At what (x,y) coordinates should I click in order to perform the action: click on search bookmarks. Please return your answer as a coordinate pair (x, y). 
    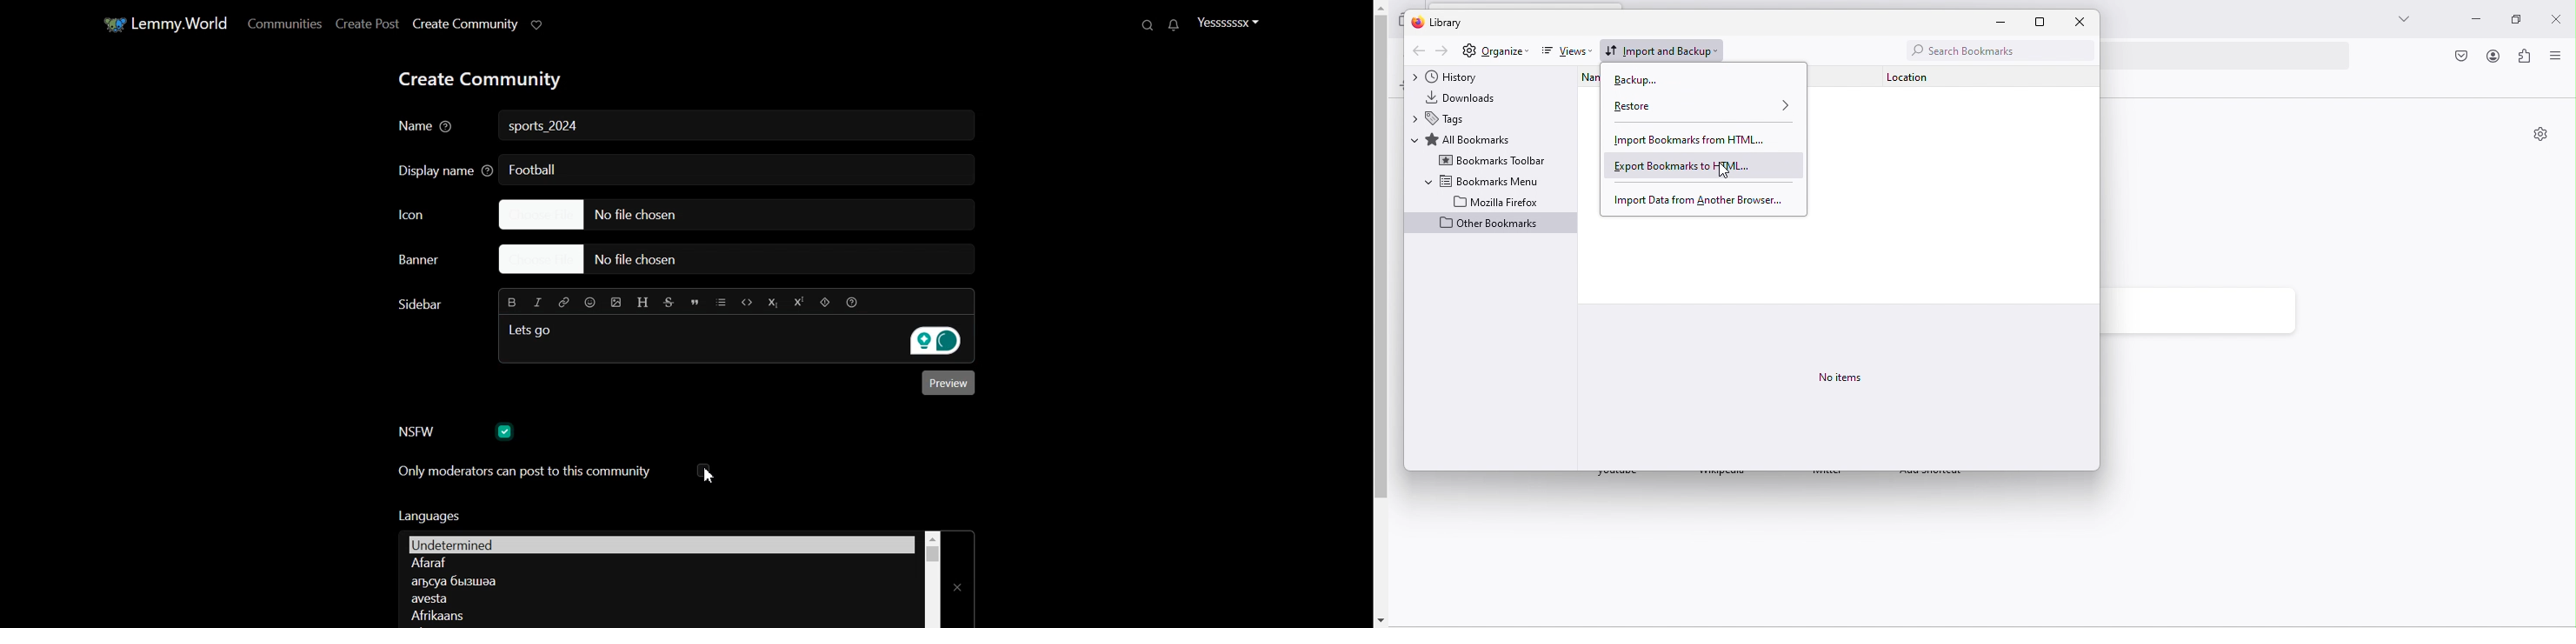
    Looking at the image, I should click on (1996, 49).